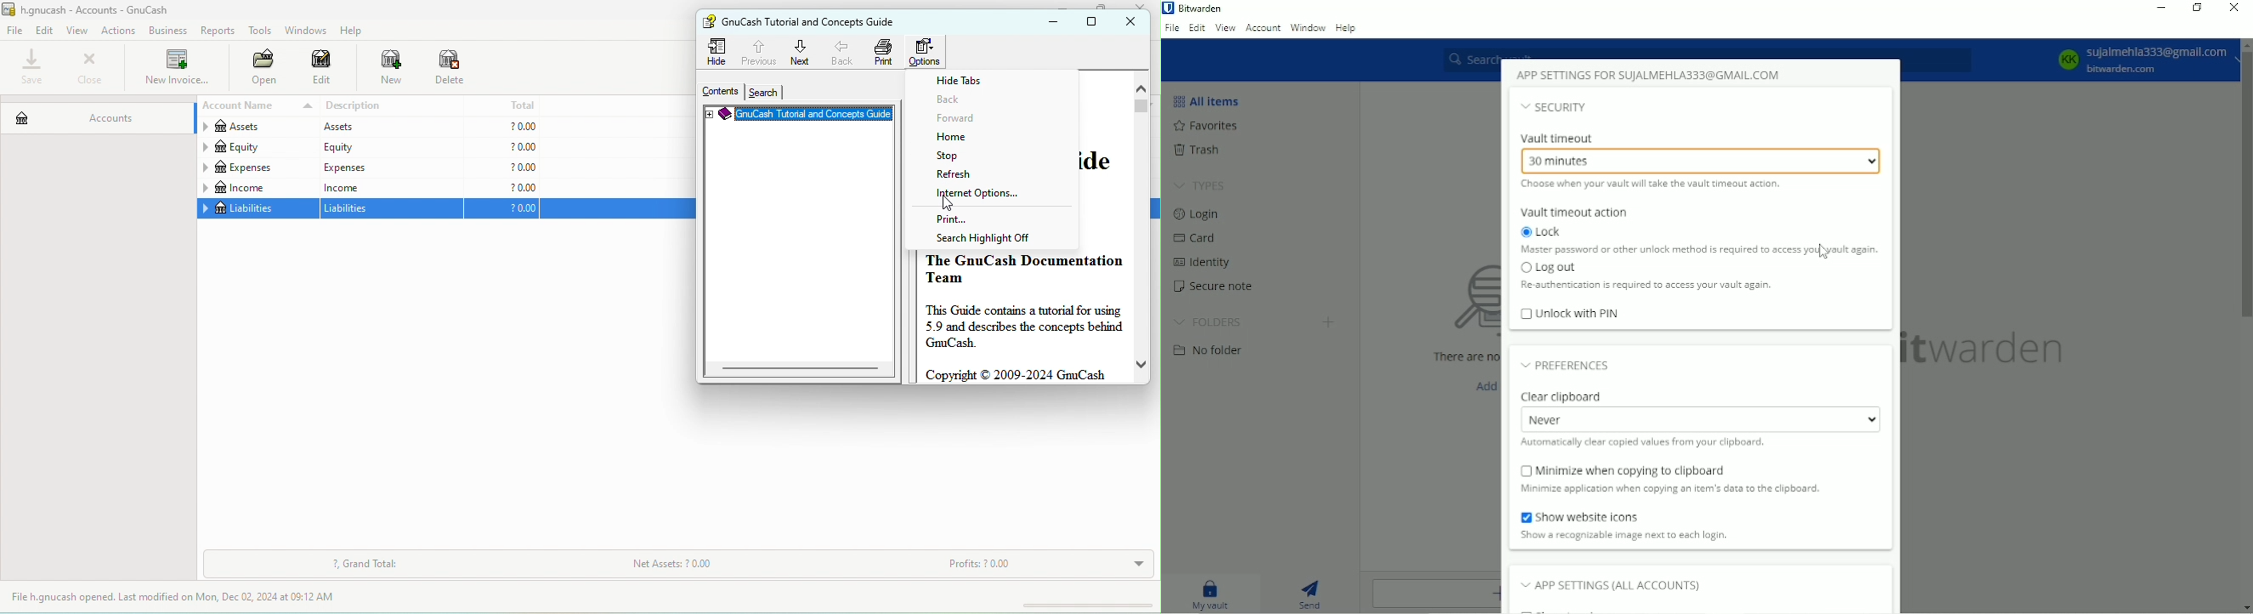 The width and height of the screenshot is (2268, 616). I want to click on file h.gnucash opened last modified on mon, dec 02,2024 at 09.12 am, so click(186, 598).